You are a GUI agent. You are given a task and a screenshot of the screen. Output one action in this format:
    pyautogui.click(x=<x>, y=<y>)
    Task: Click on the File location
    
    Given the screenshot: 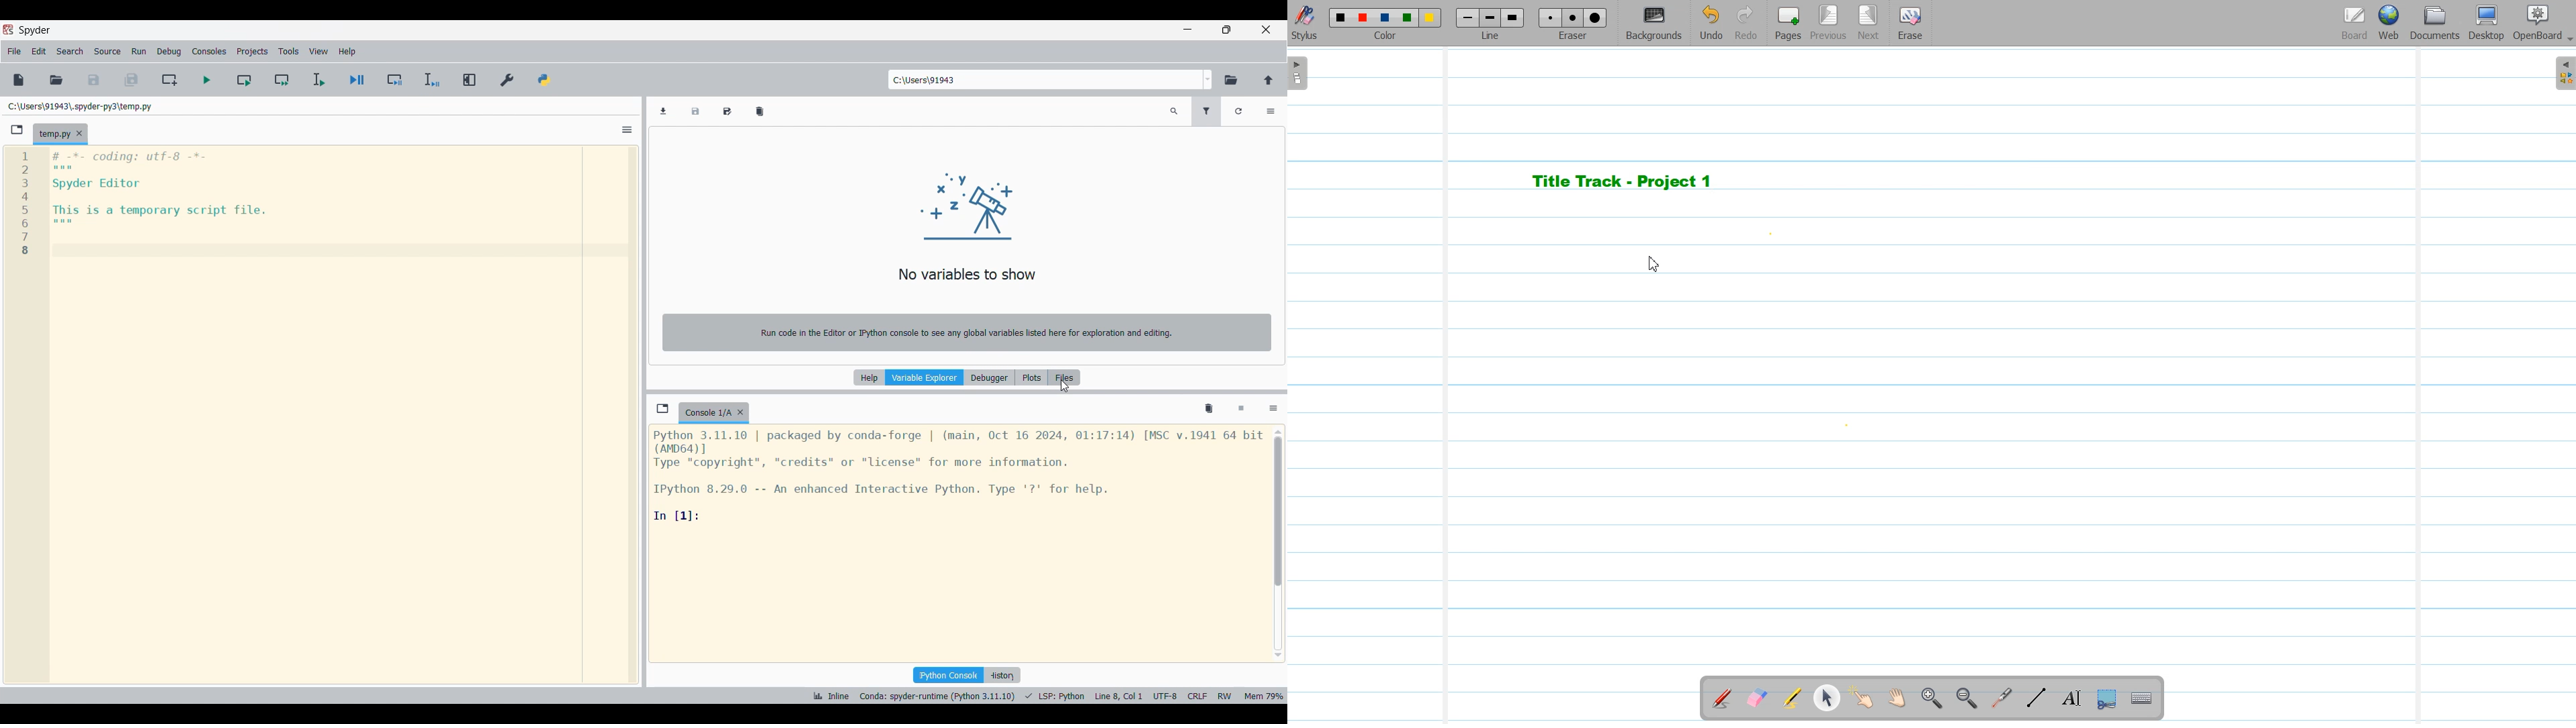 What is the action you would take?
    pyautogui.click(x=80, y=107)
    